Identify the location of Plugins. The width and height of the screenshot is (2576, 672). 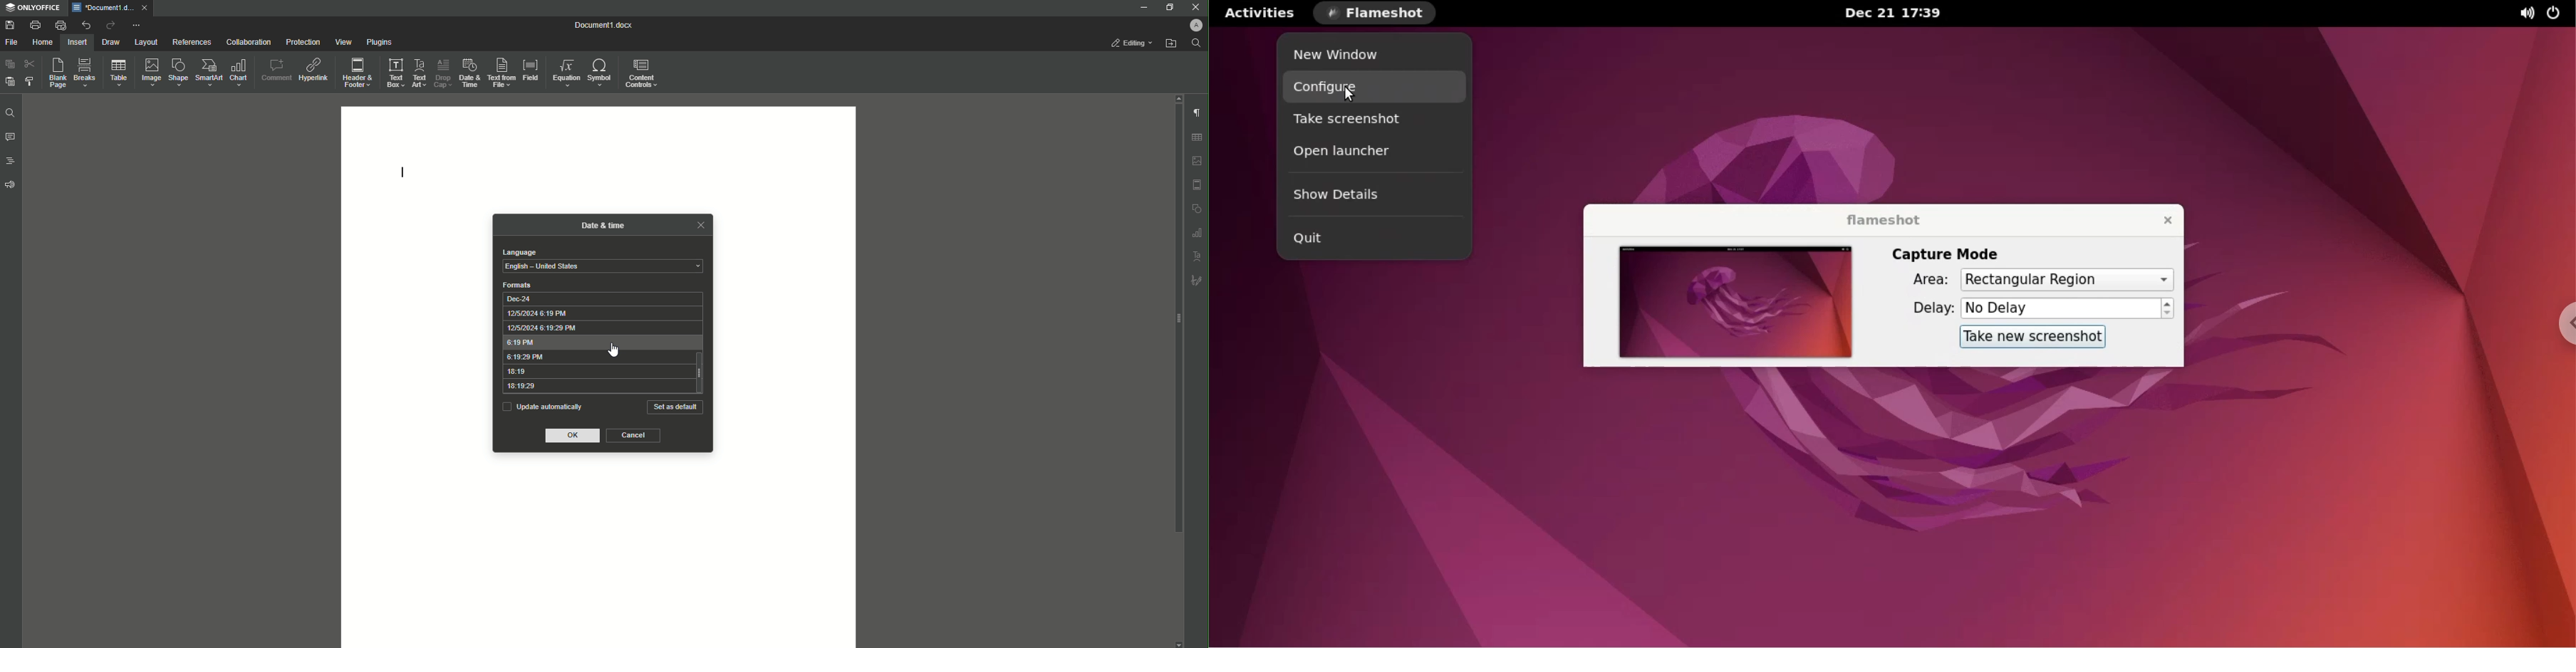
(377, 42).